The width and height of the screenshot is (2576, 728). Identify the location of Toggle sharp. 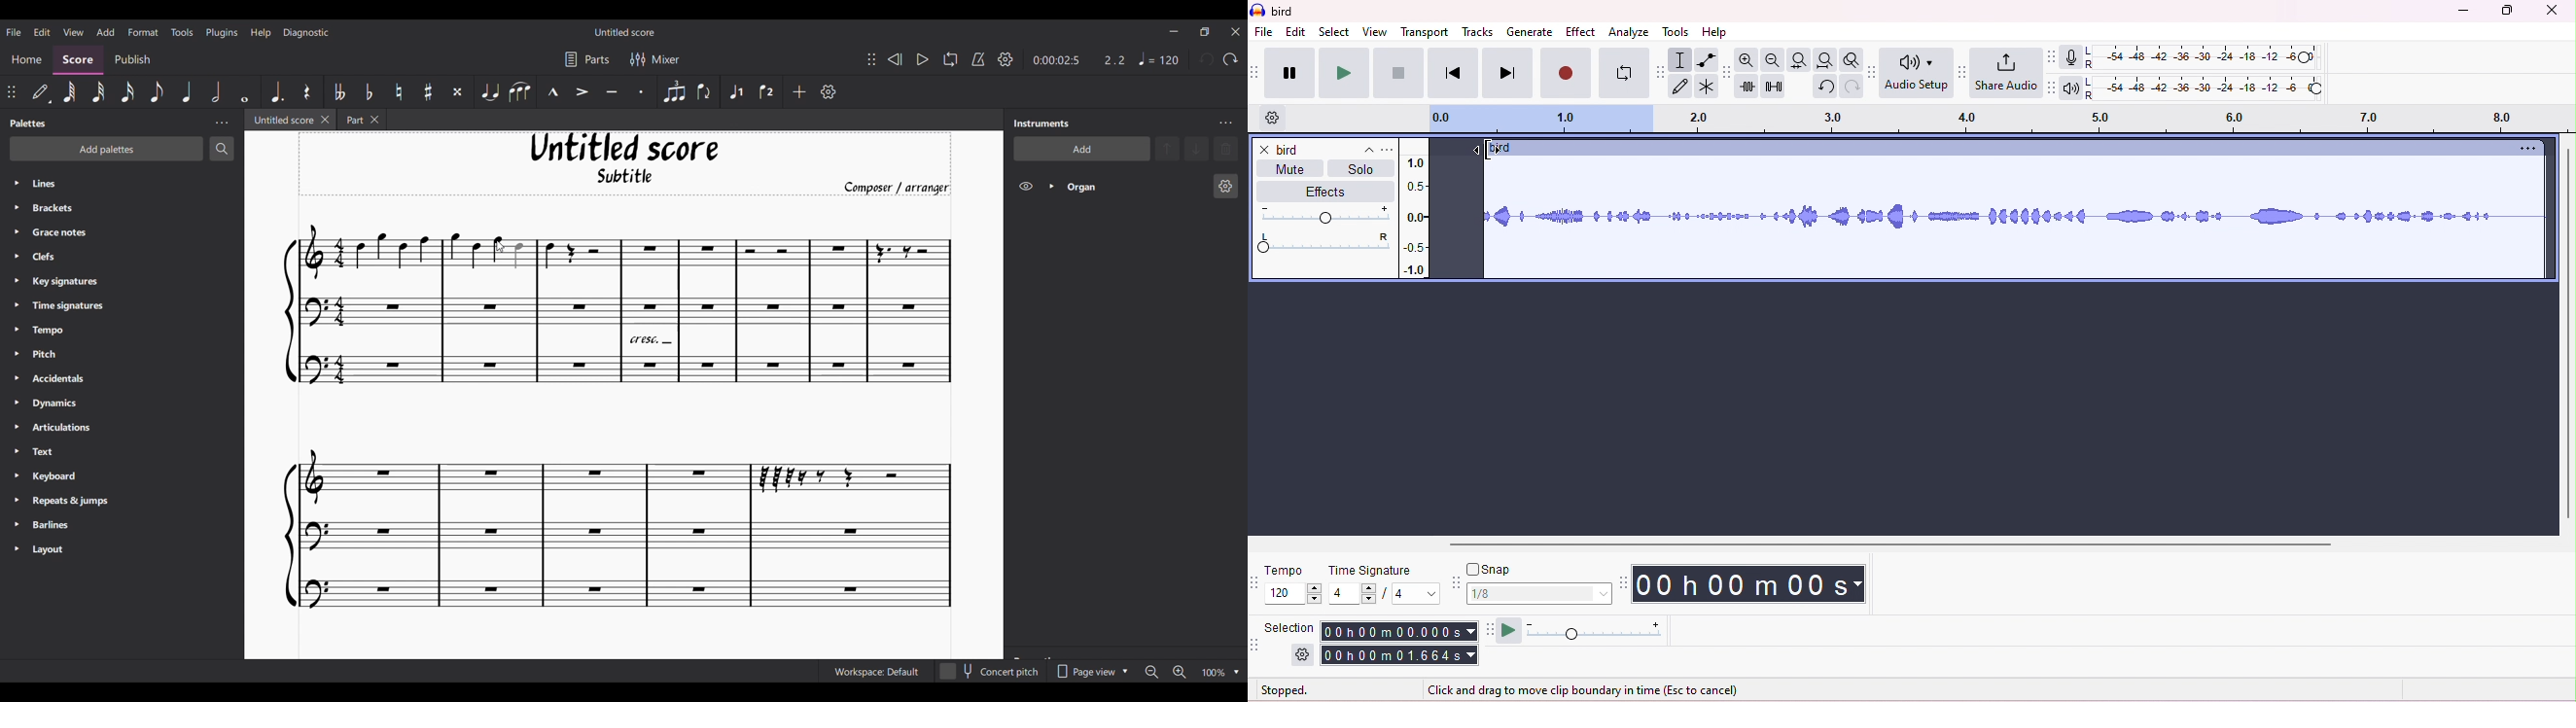
(428, 92).